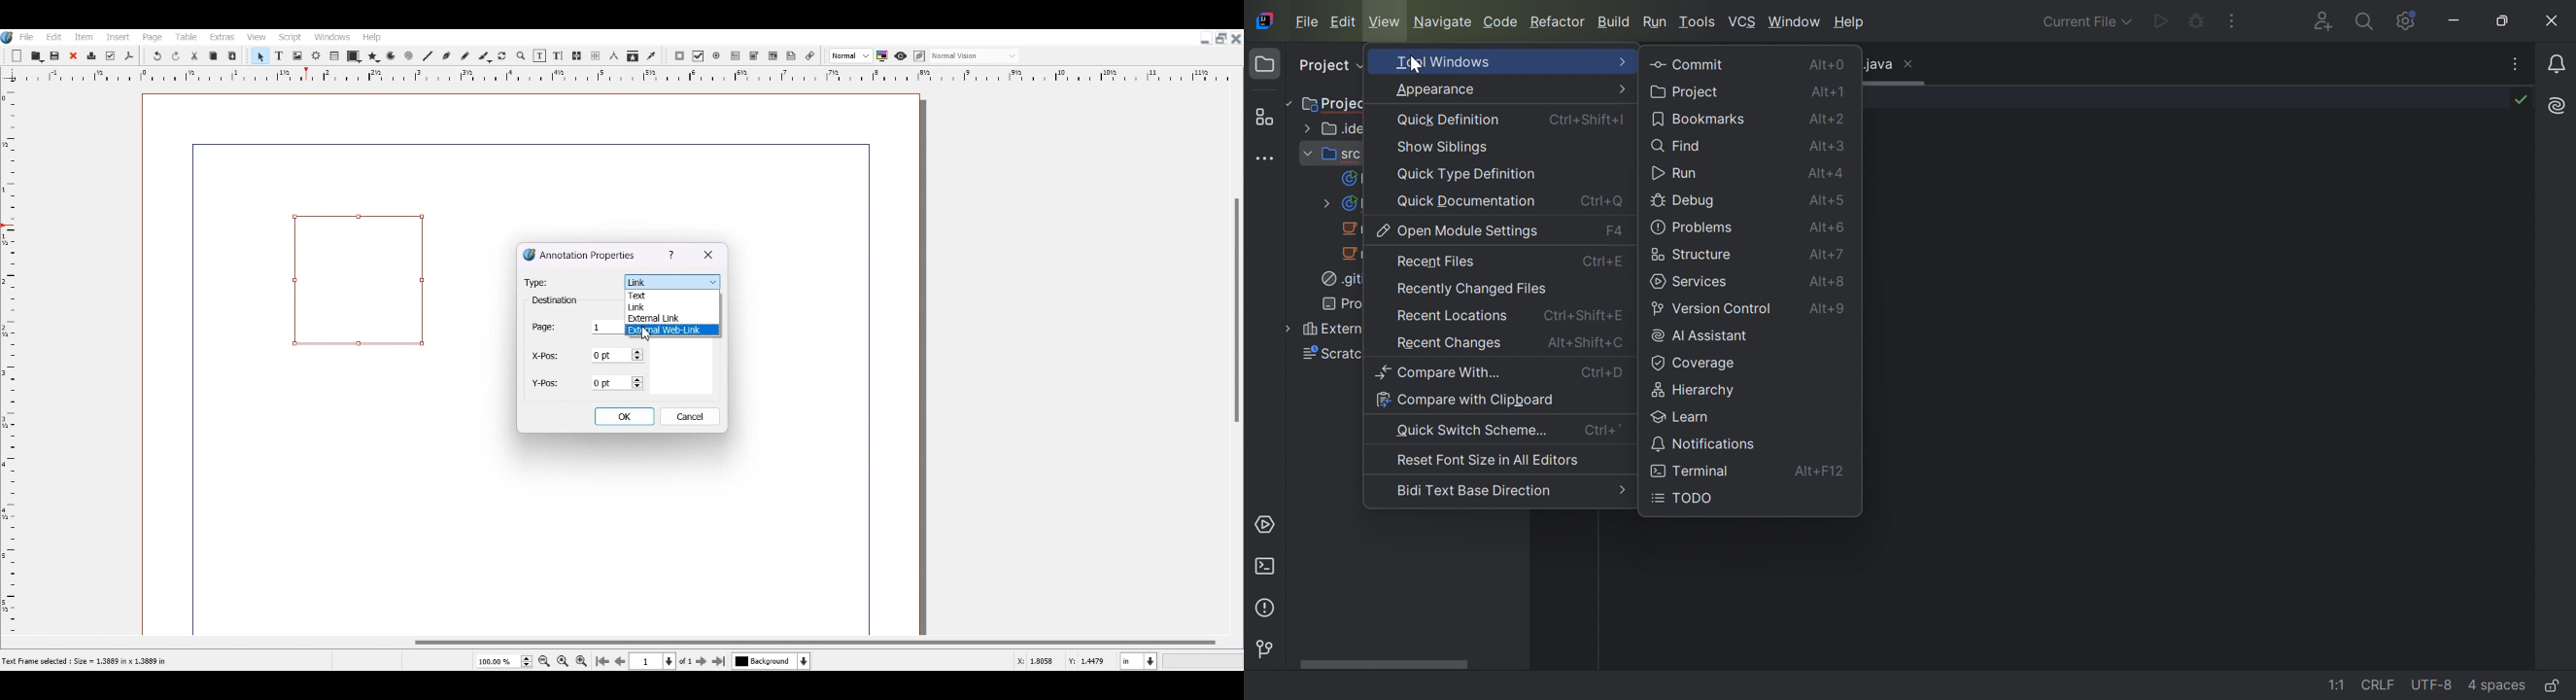 Image resolution: width=2576 pixels, height=700 pixels. What do you see at coordinates (1205, 39) in the screenshot?
I see `Minimize` at bounding box center [1205, 39].